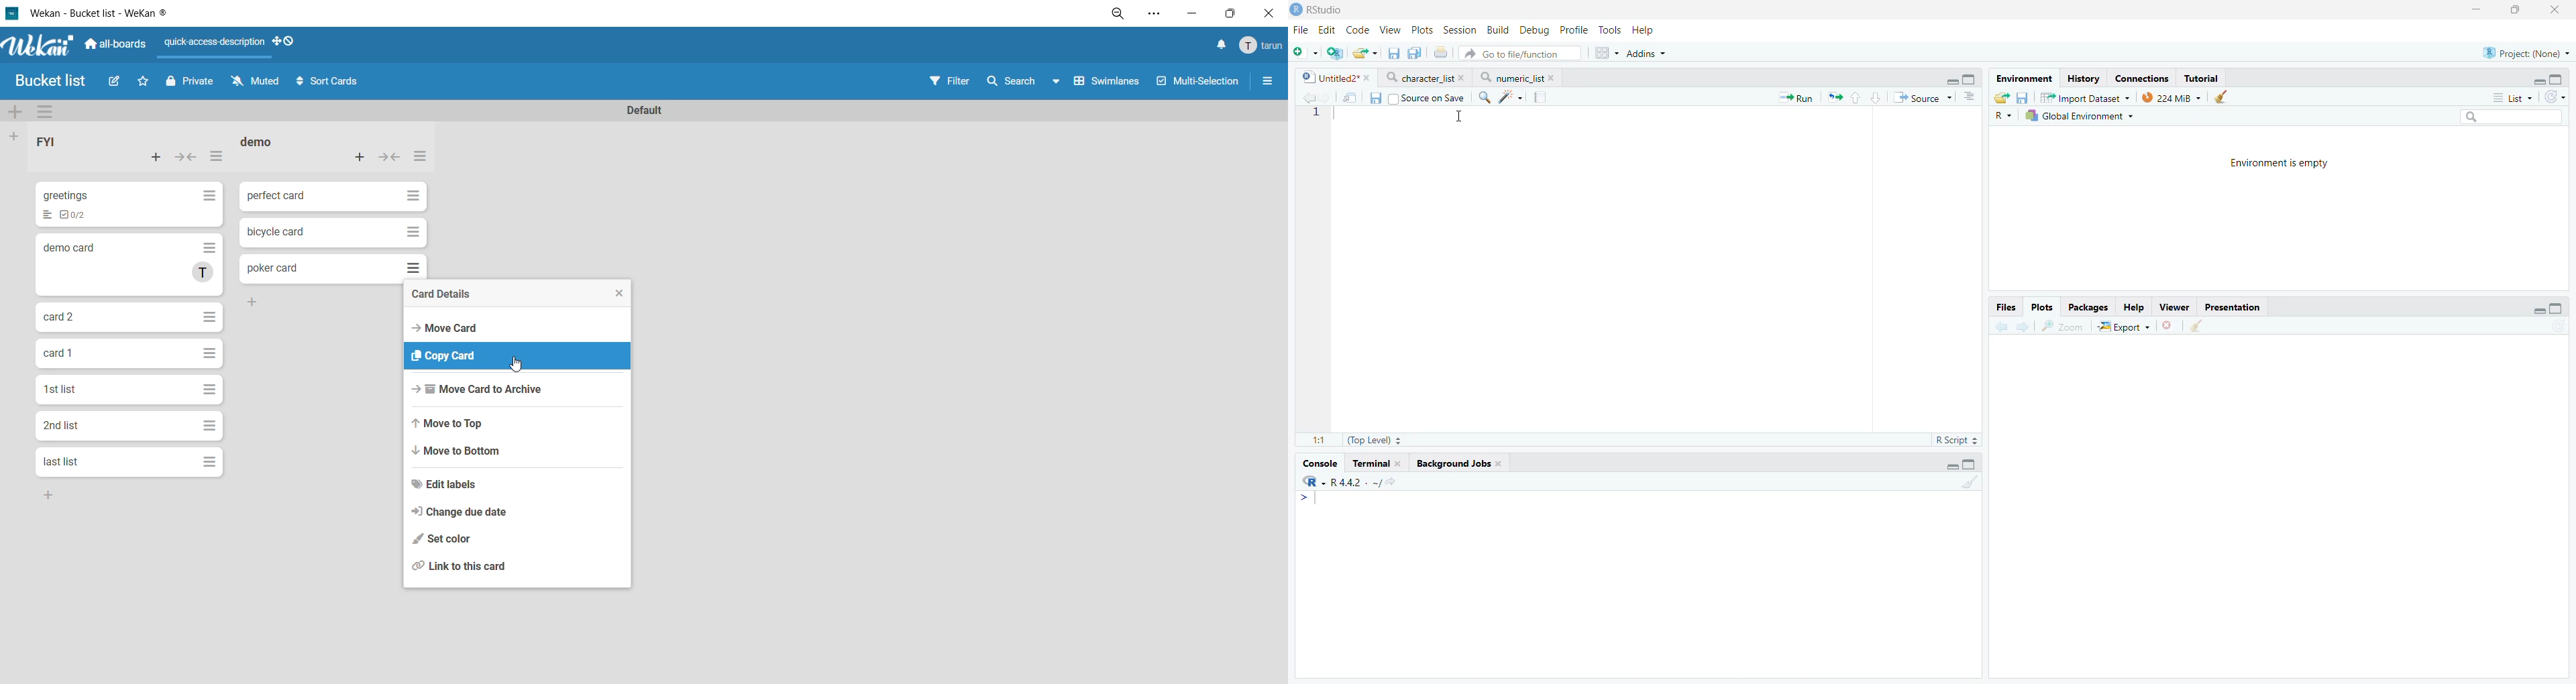 This screenshot has height=700, width=2576. I want to click on Wekan, so click(36, 44).